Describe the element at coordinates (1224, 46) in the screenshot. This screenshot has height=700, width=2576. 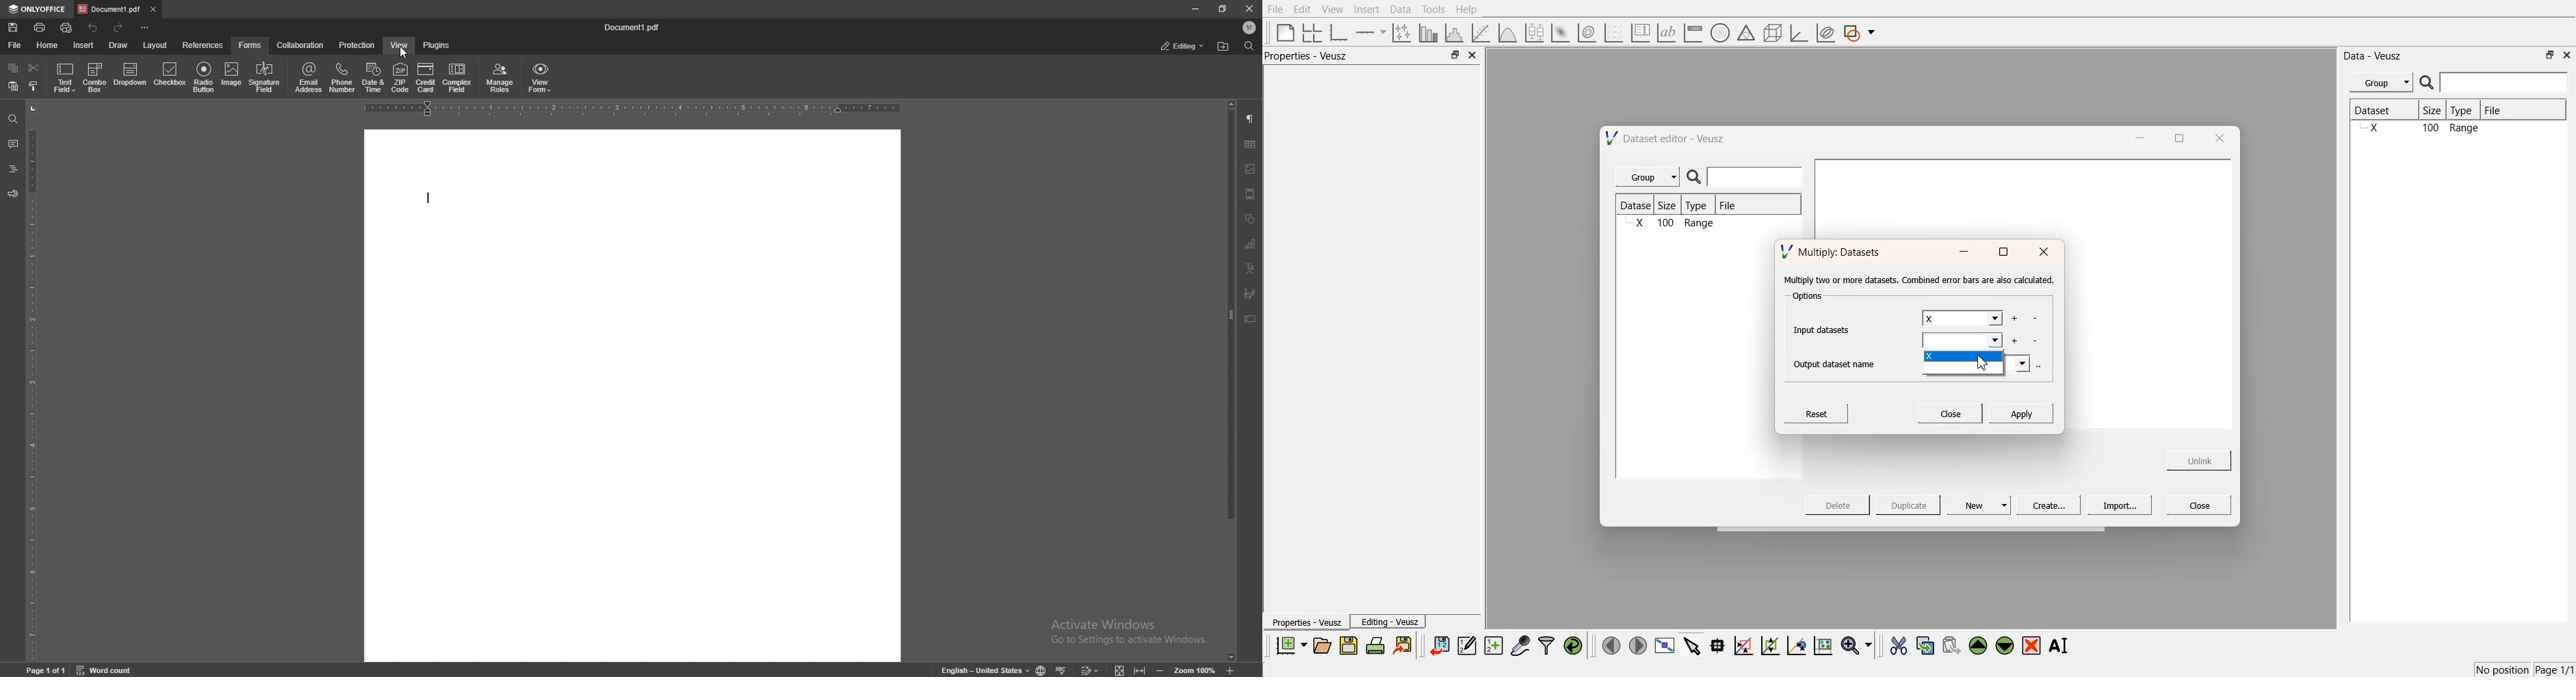
I see `locate file` at that location.